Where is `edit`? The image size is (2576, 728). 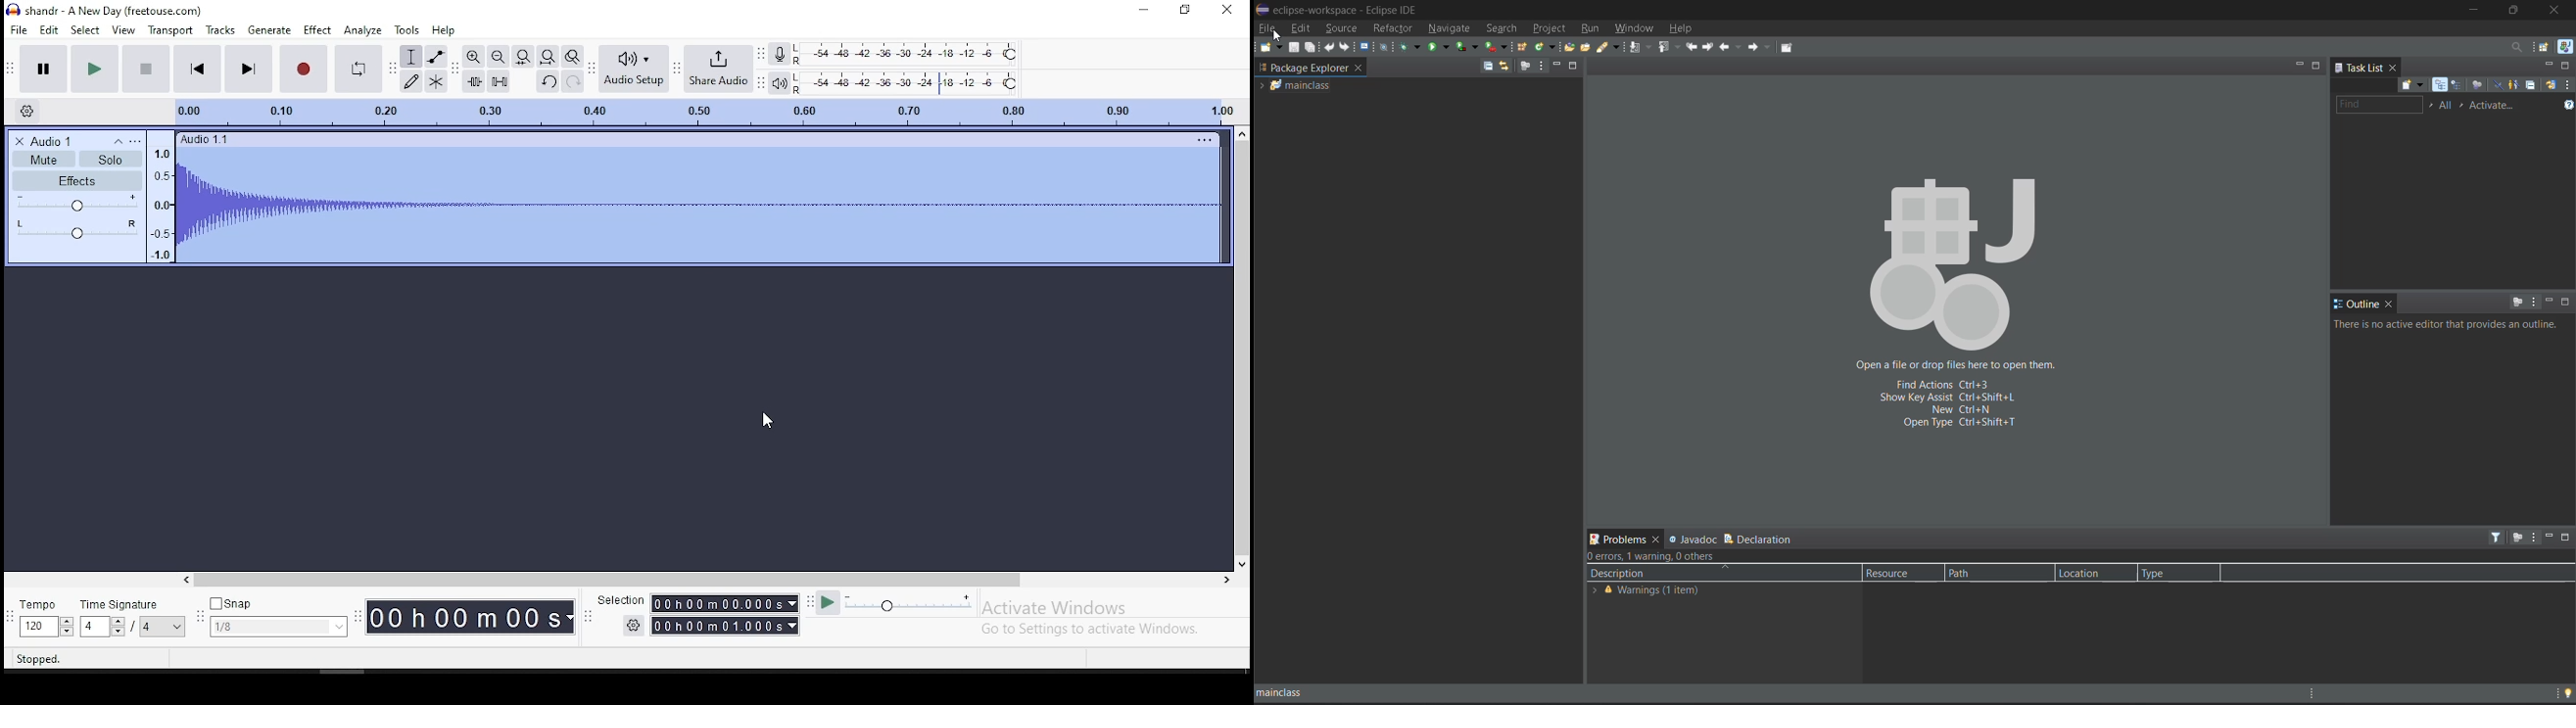 edit is located at coordinates (51, 30).